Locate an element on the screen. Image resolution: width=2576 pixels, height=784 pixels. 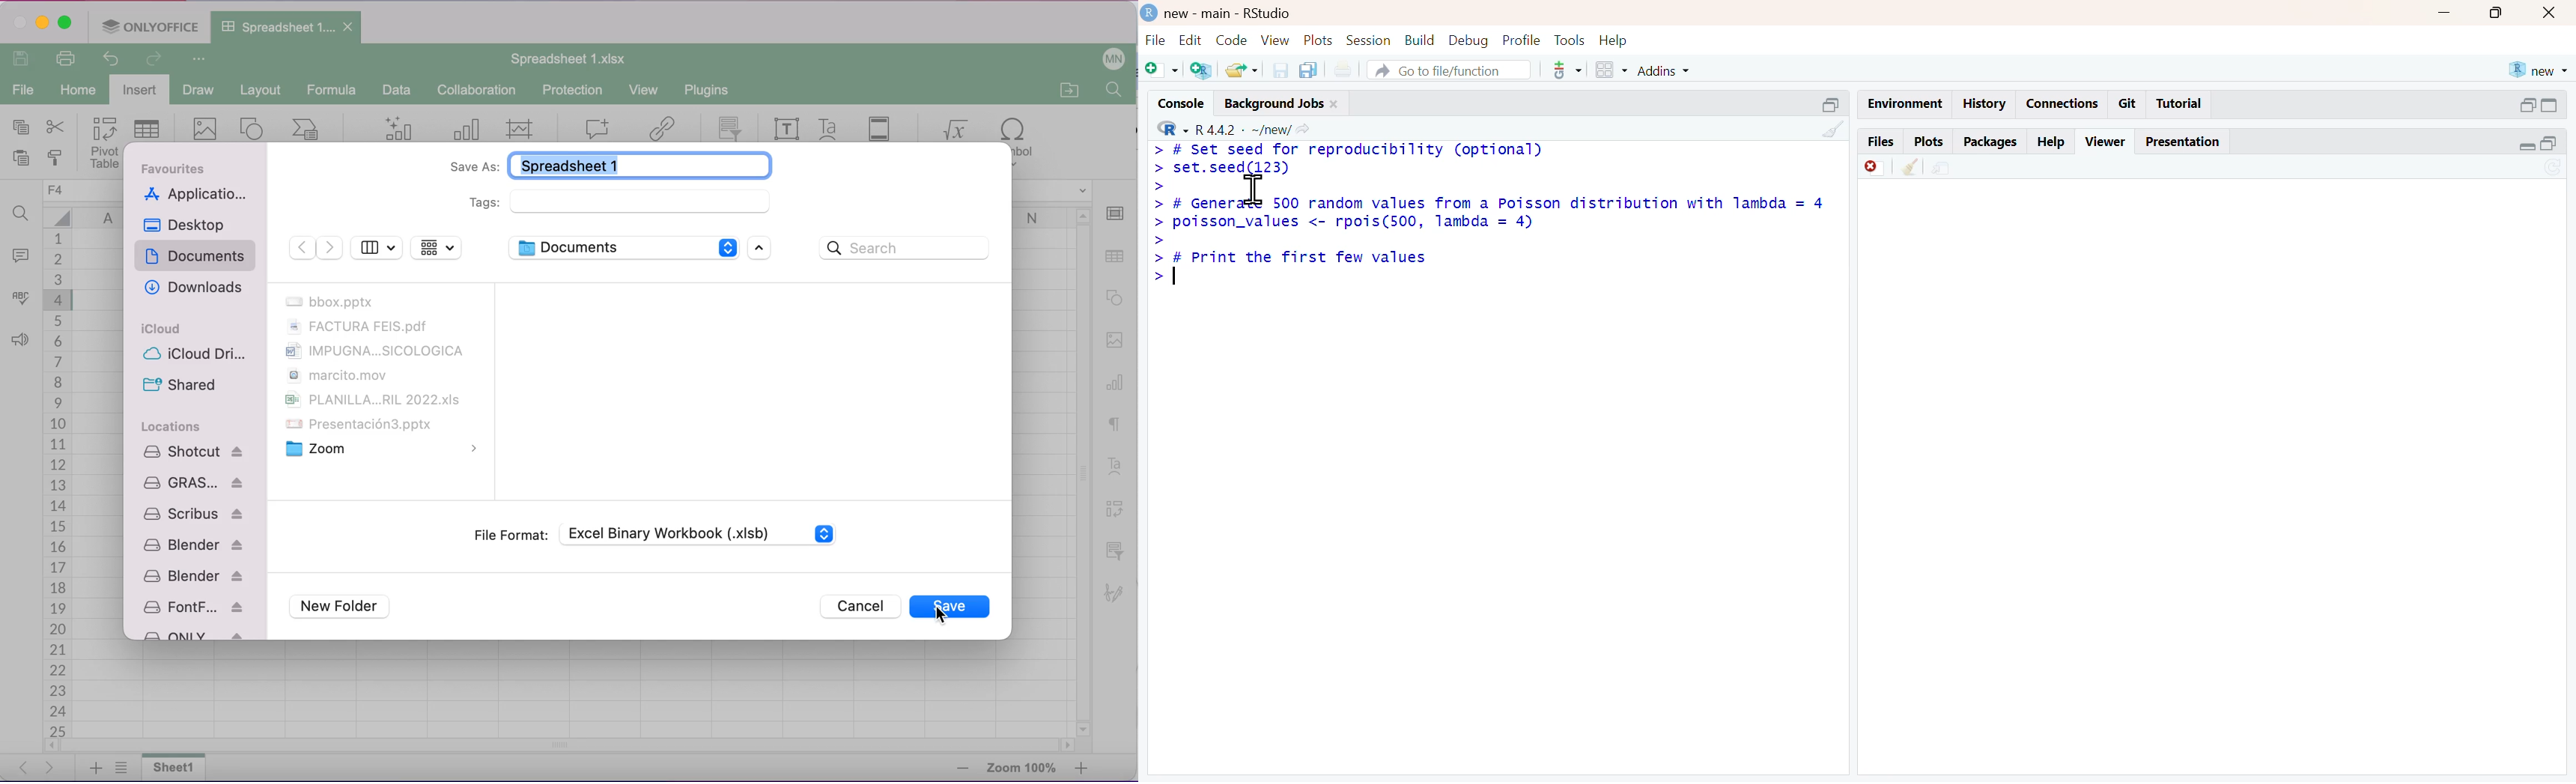
git is located at coordinates (2128, 103).